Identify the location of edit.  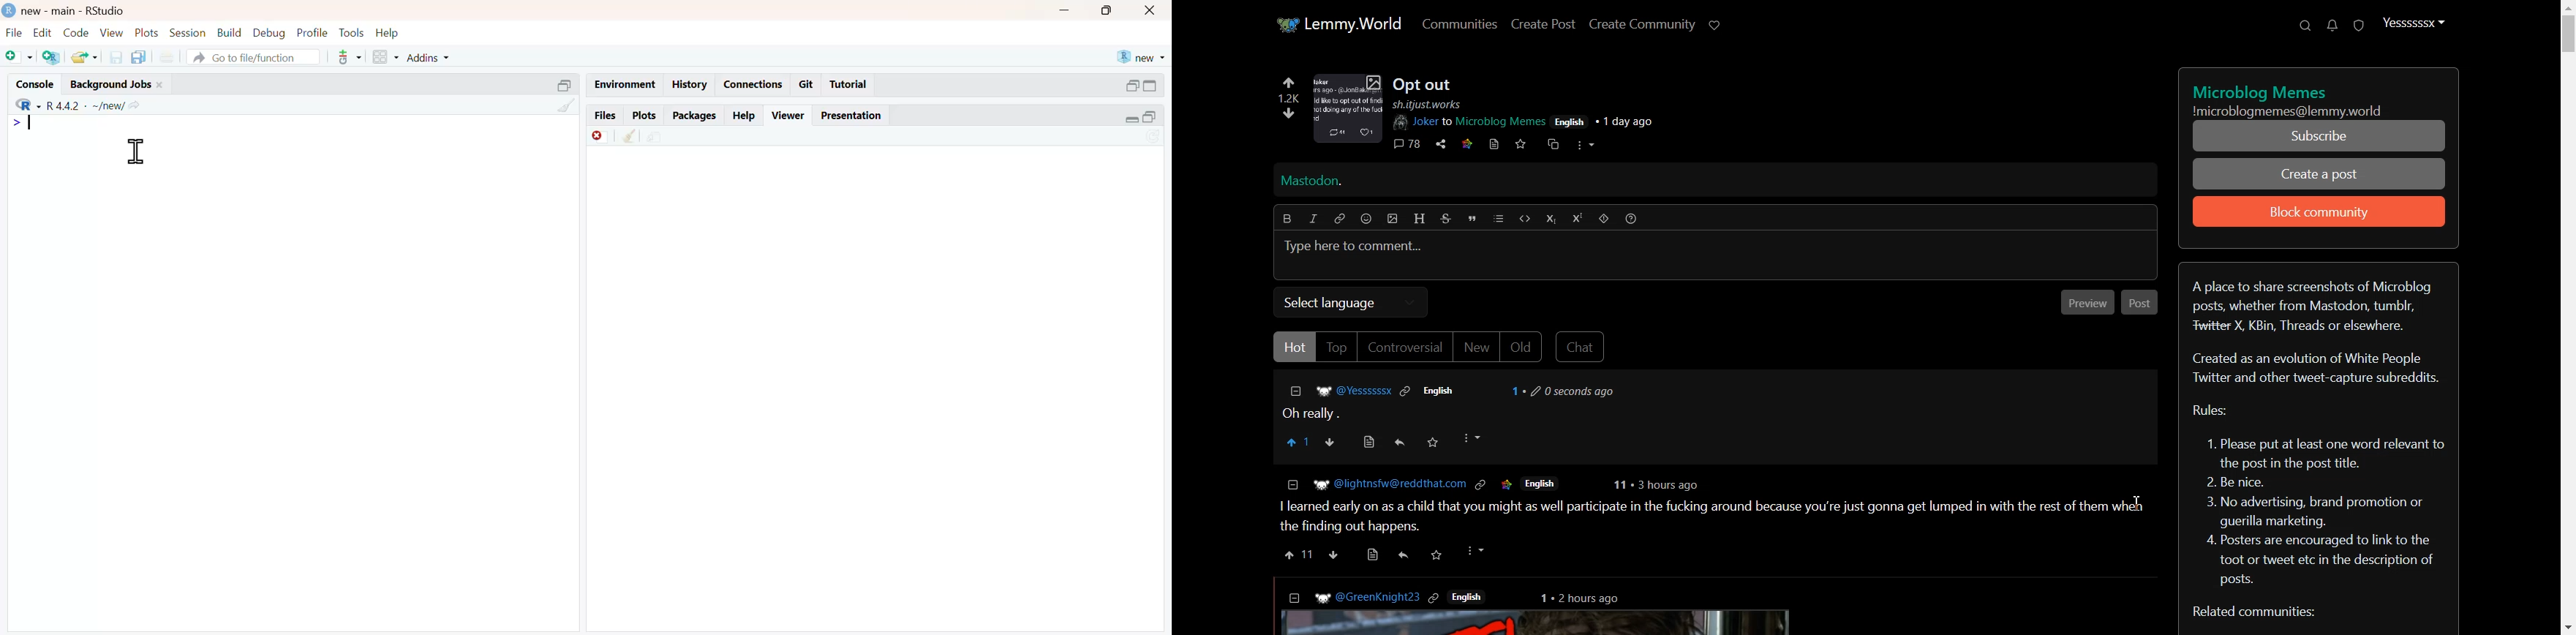
(43, 32).